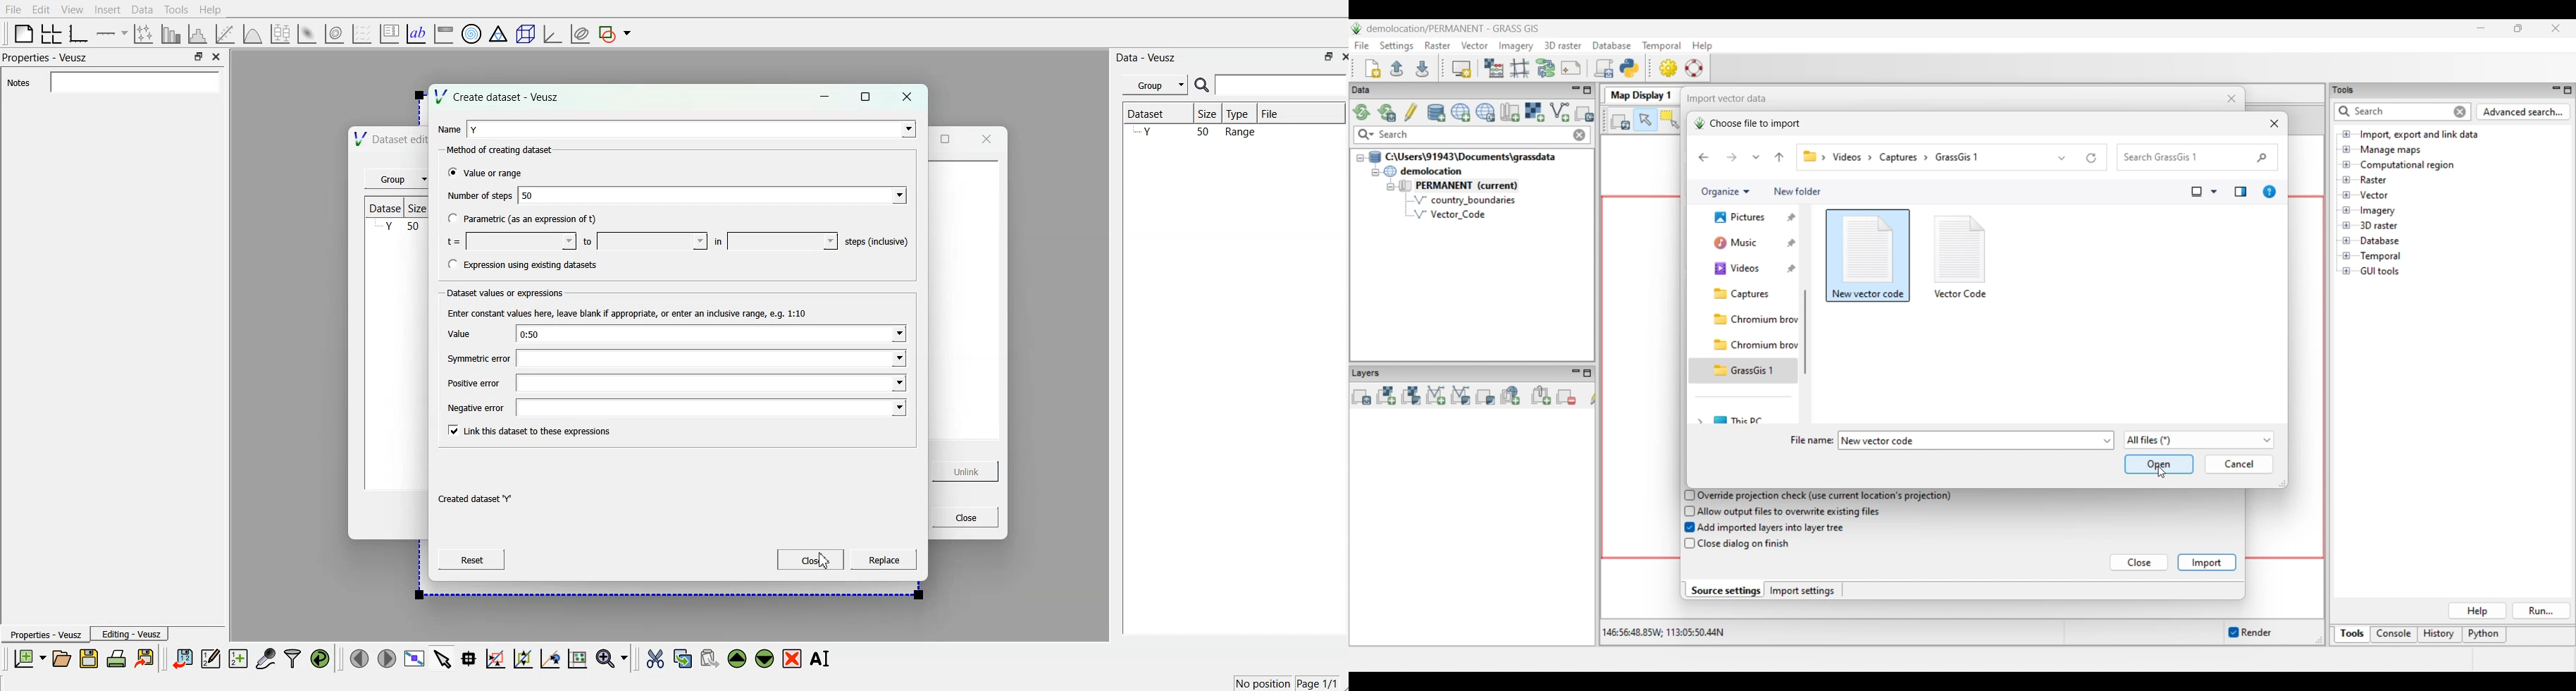  Describe the element at coordinates (498, 32) in the screenshot. I see `ternary graph` at that location.